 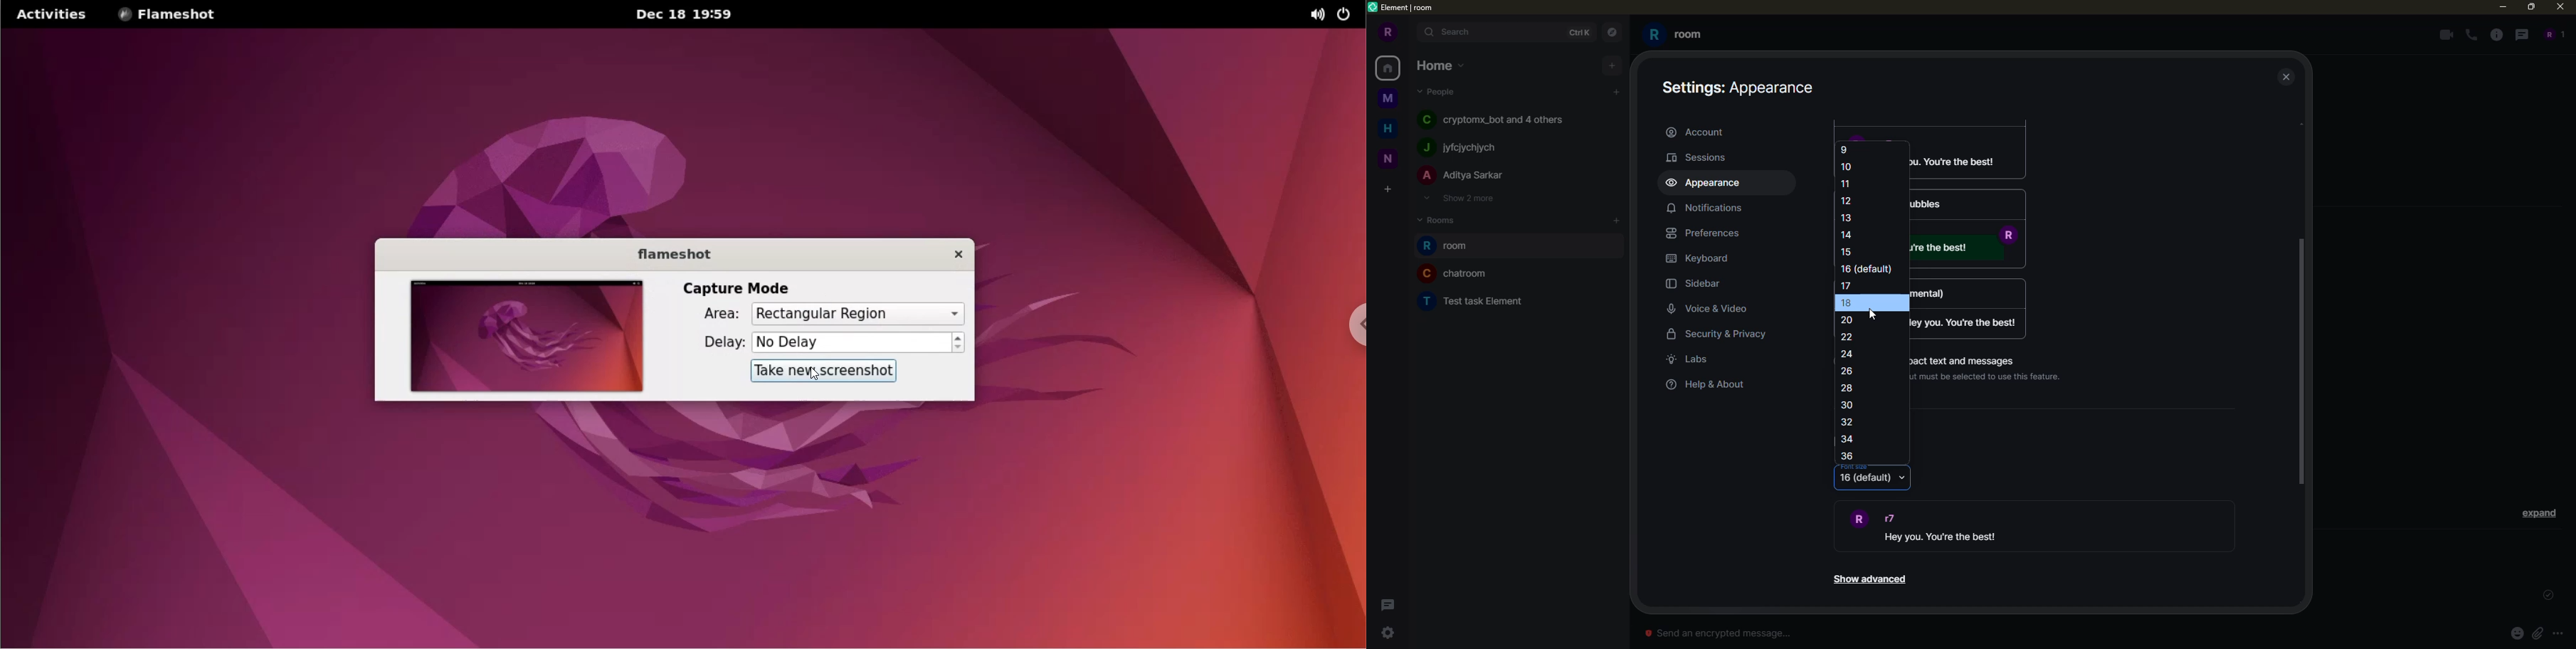 What do you see at coordinates (2497, 35) in the screenshot?
I see `info` at bounding box center [2497, 35].